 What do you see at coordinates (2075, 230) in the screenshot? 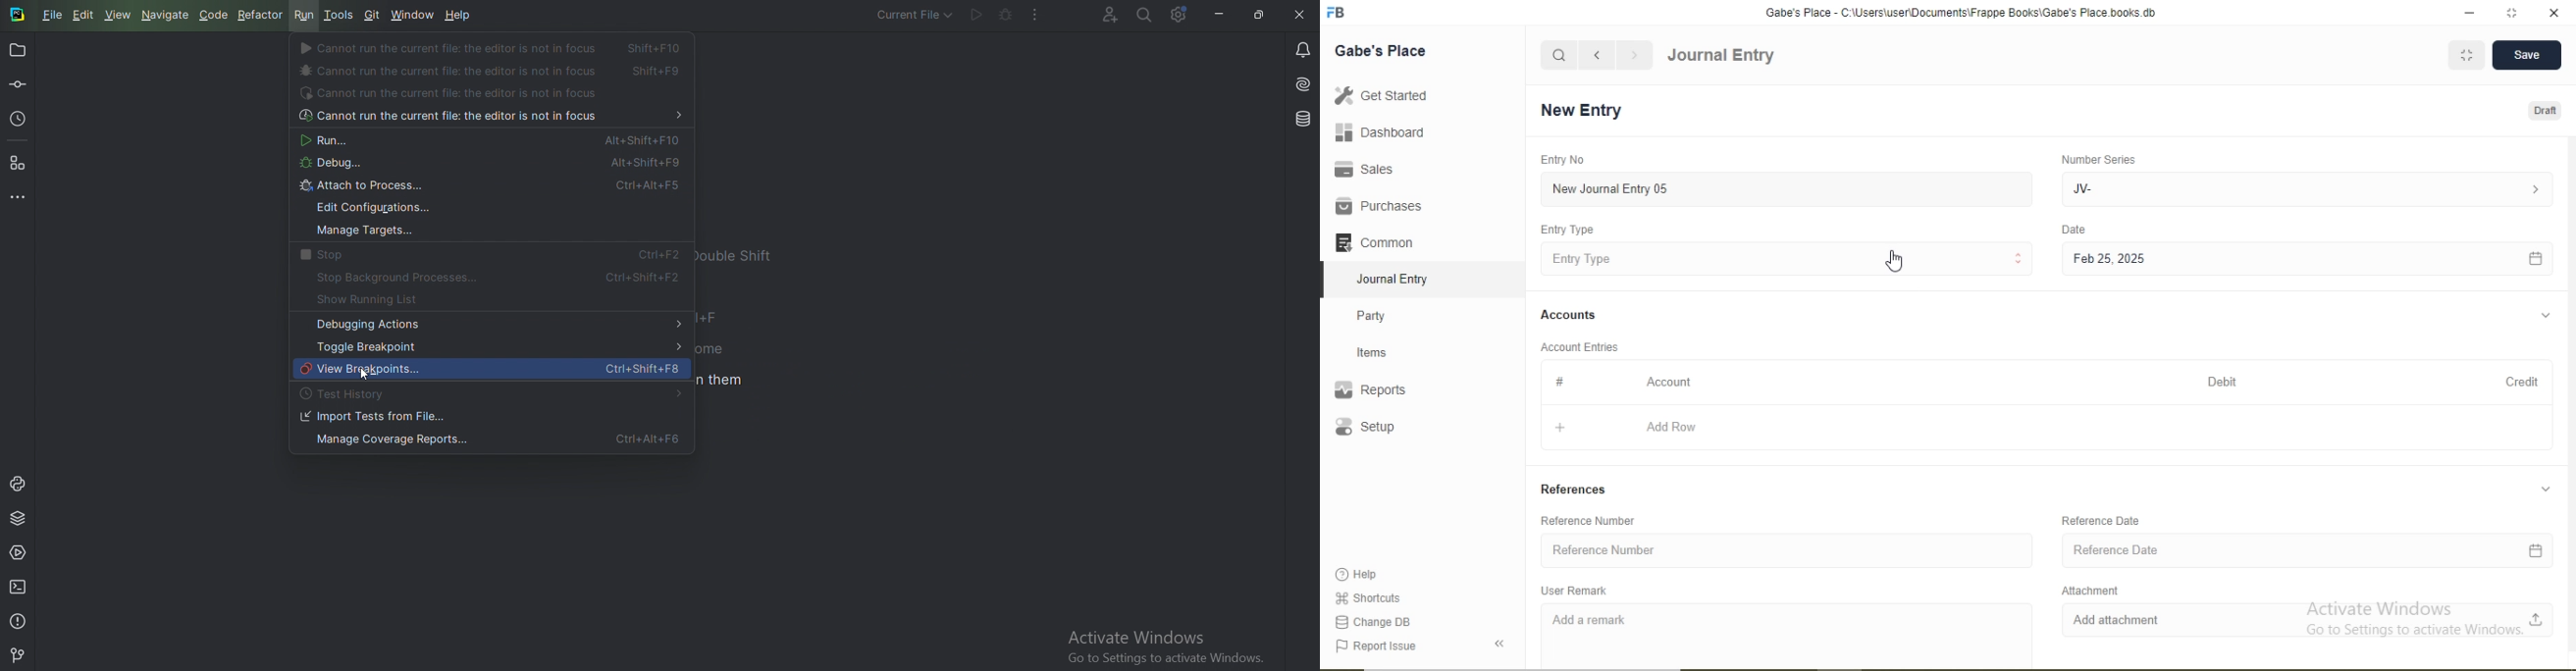
I see `Date` at bounding box center [2075, 230].